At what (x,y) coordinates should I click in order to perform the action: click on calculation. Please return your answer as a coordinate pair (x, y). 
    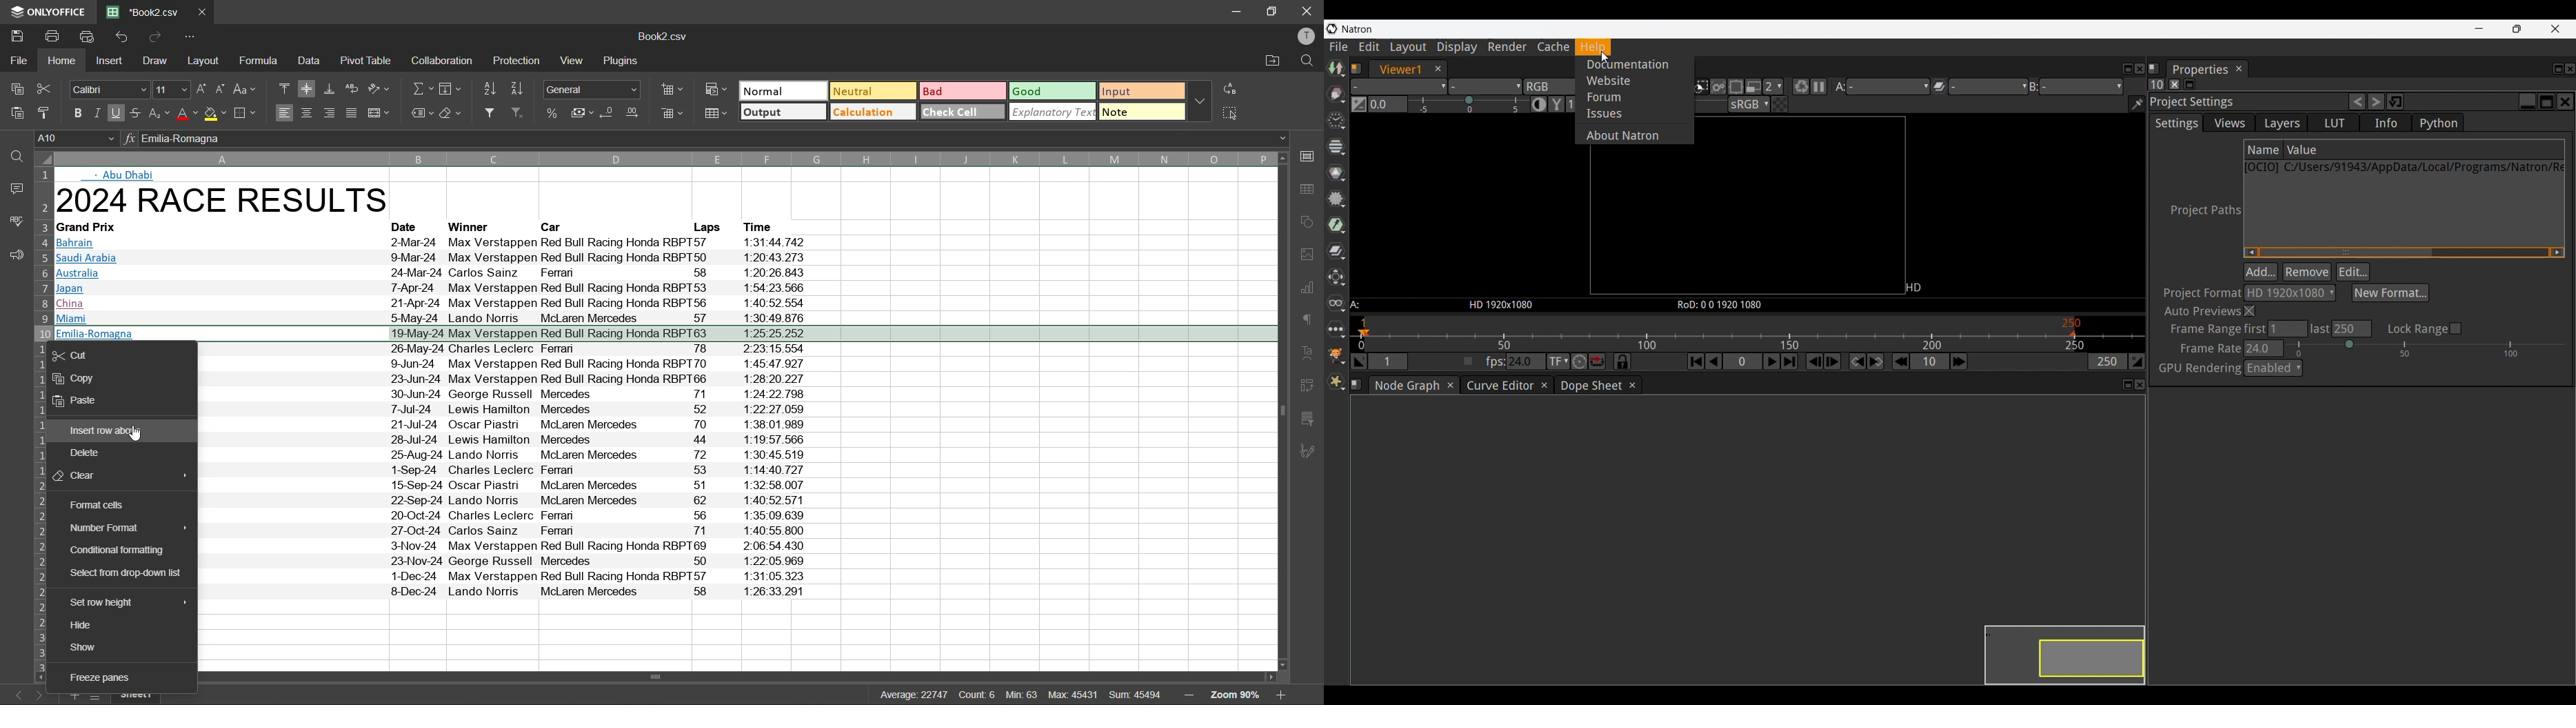
    Looking at the image, I should click on (874, 111).